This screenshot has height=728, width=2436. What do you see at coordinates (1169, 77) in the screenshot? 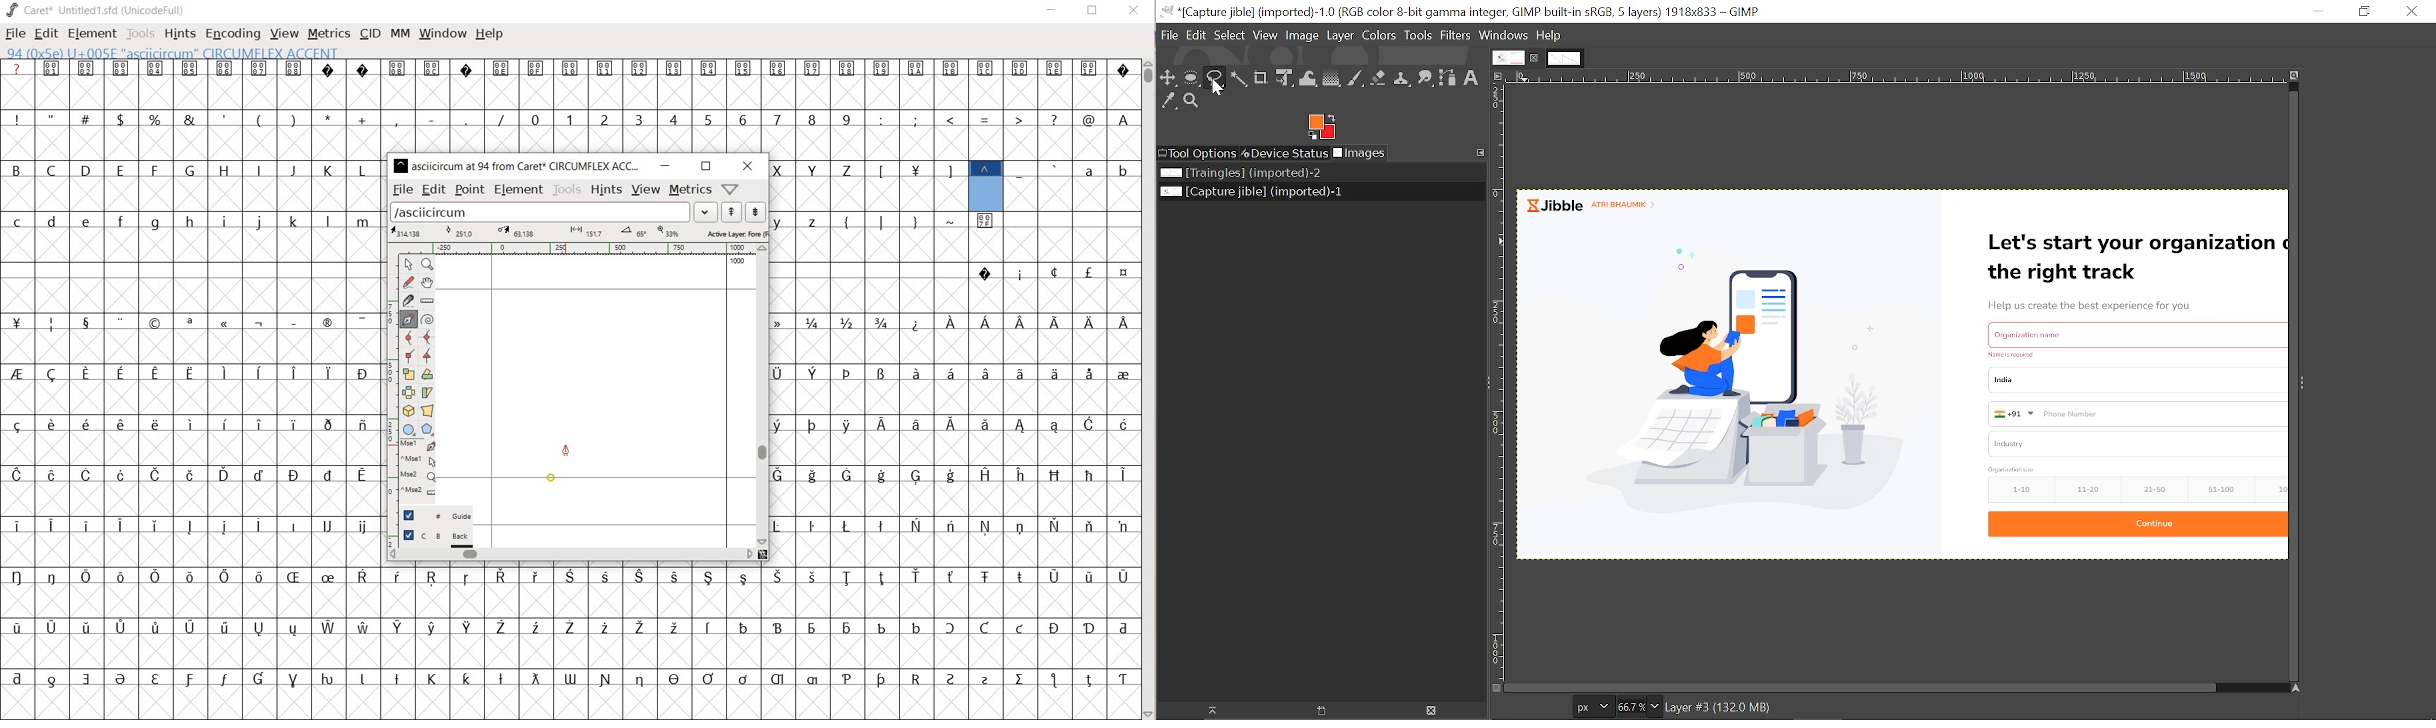
I see `Move tool` at bounding box center [1169, 77].